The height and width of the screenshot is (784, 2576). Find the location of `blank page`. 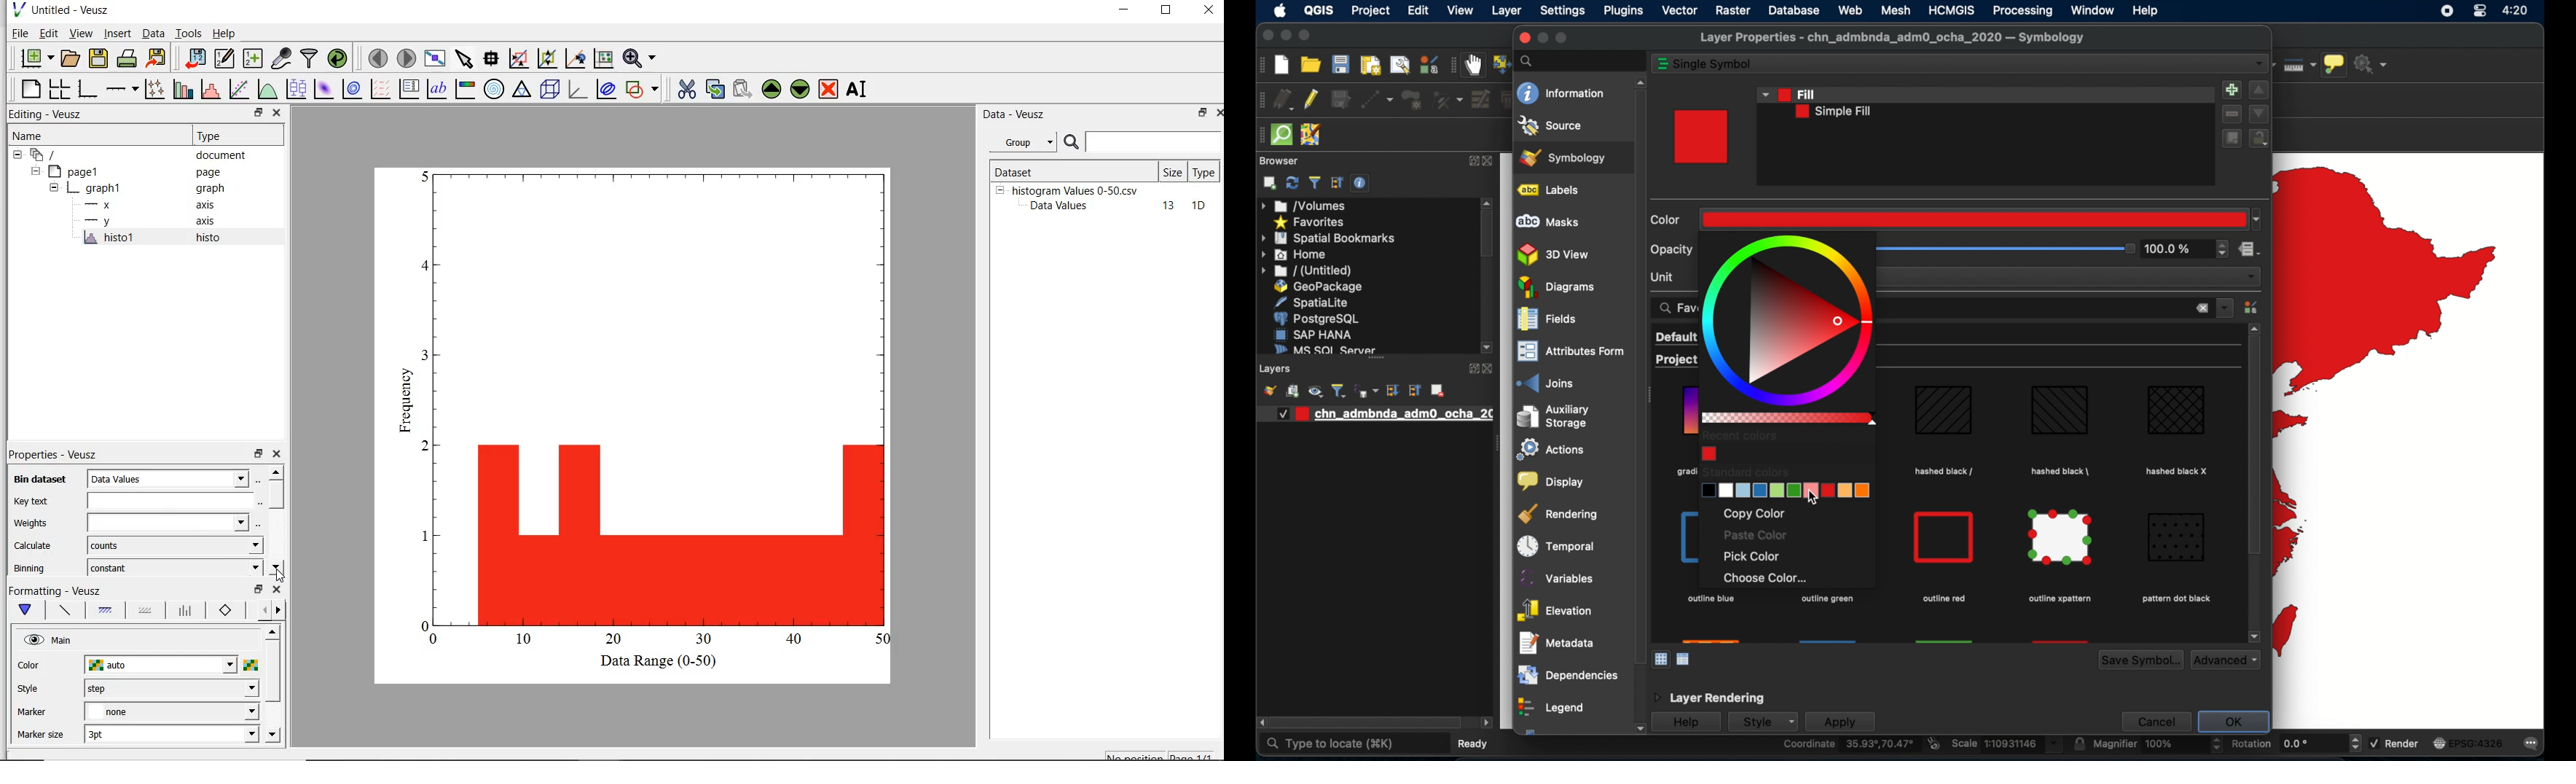

blank page is located at coordinates (31, 89).